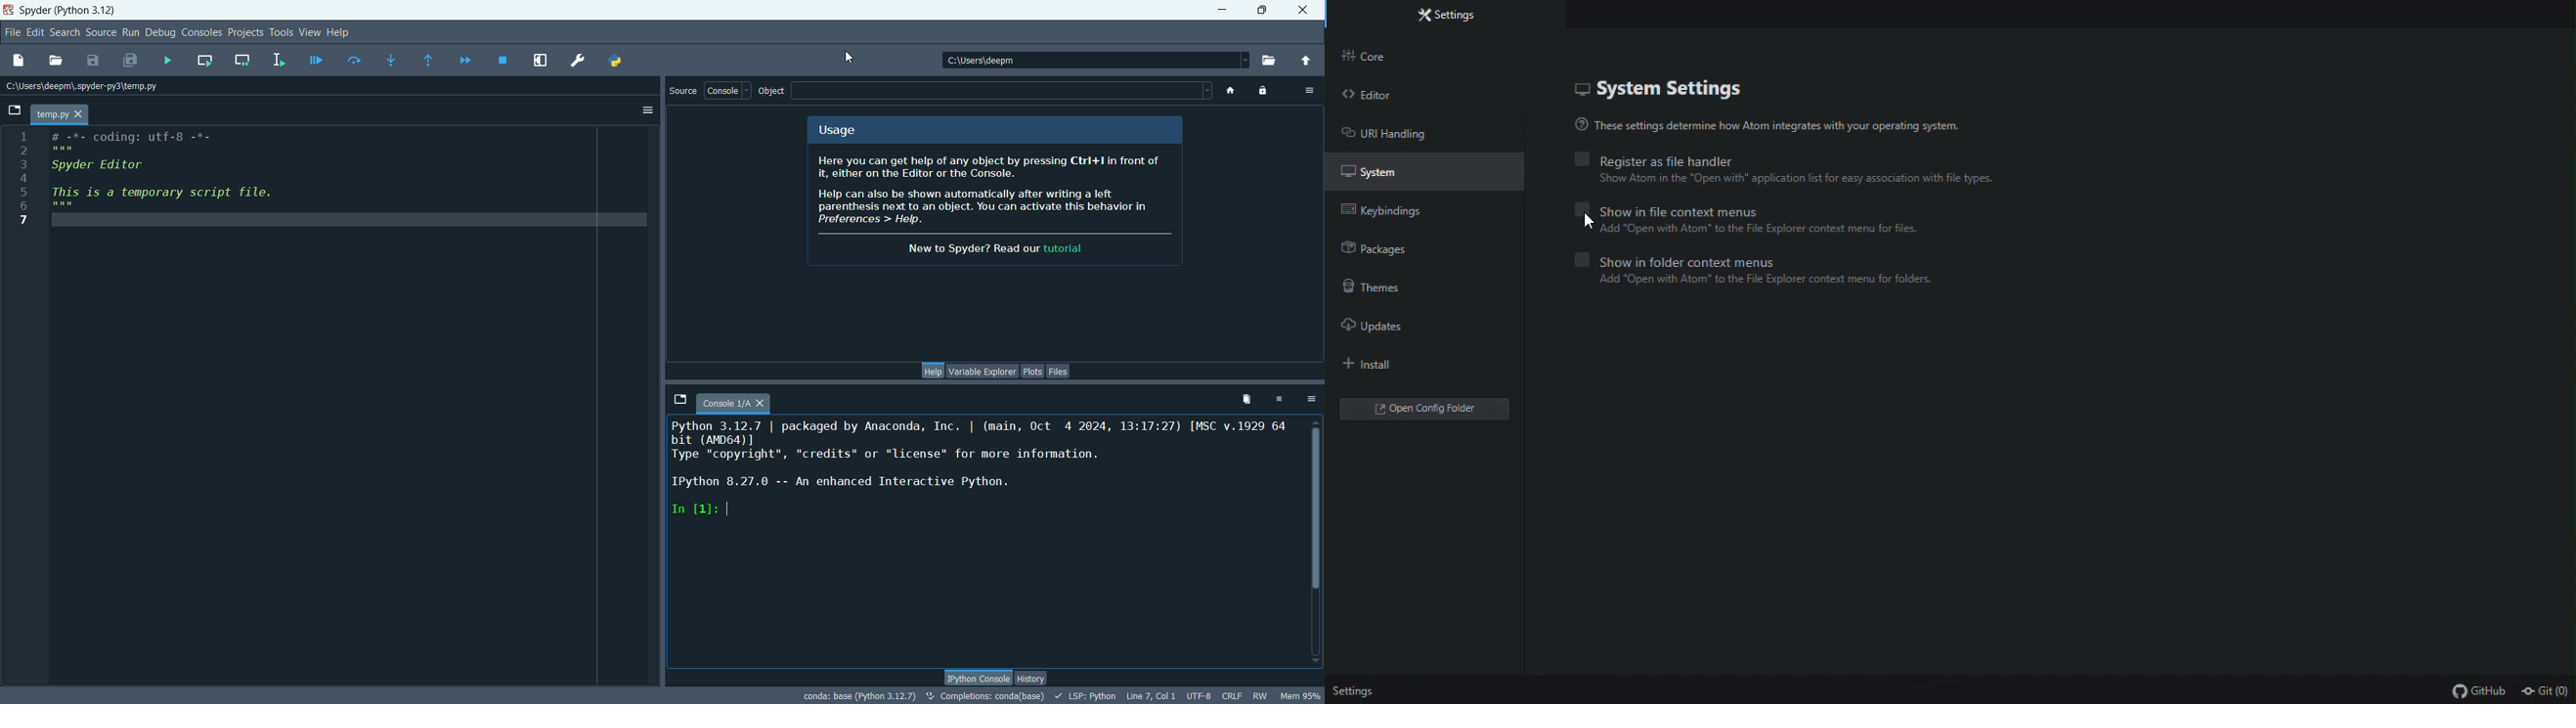 The width and height of the screenshot is (2576, 728). What do you see at coordinates (160, 34) in the screenshot?
I see `debug` at bounding box center [160, 34].